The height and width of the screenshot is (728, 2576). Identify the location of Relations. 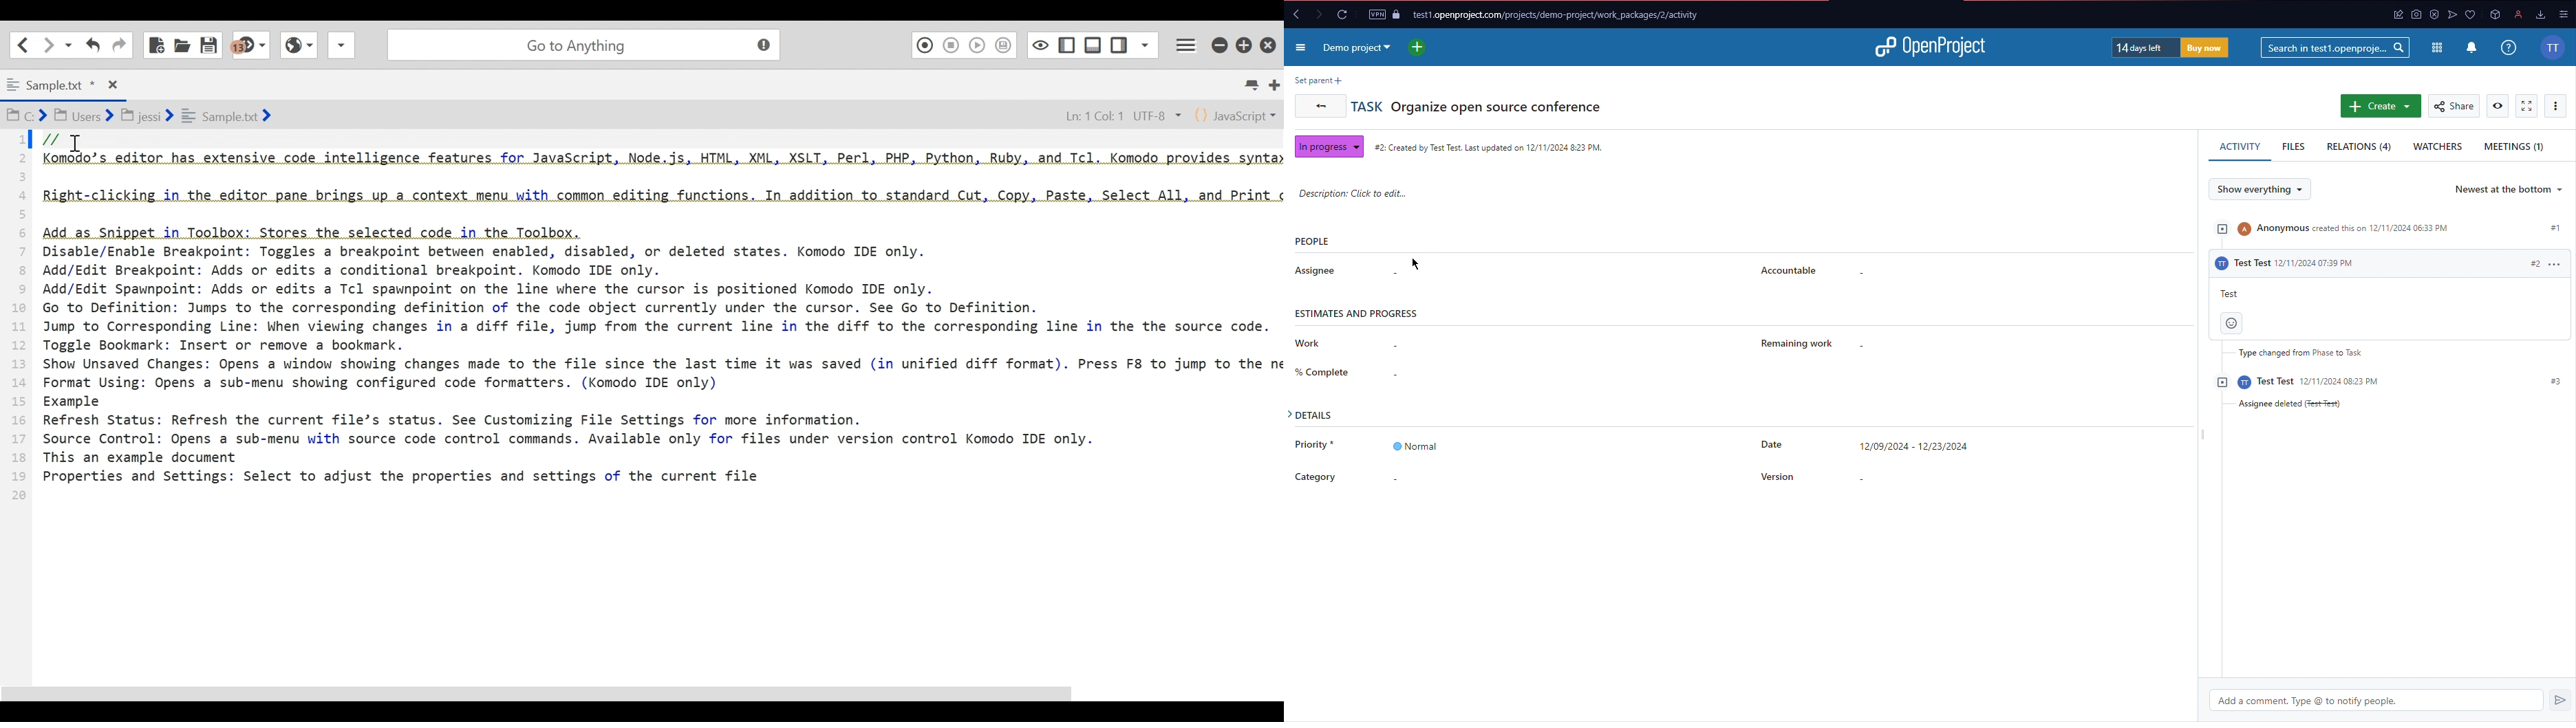
(2359, 148).